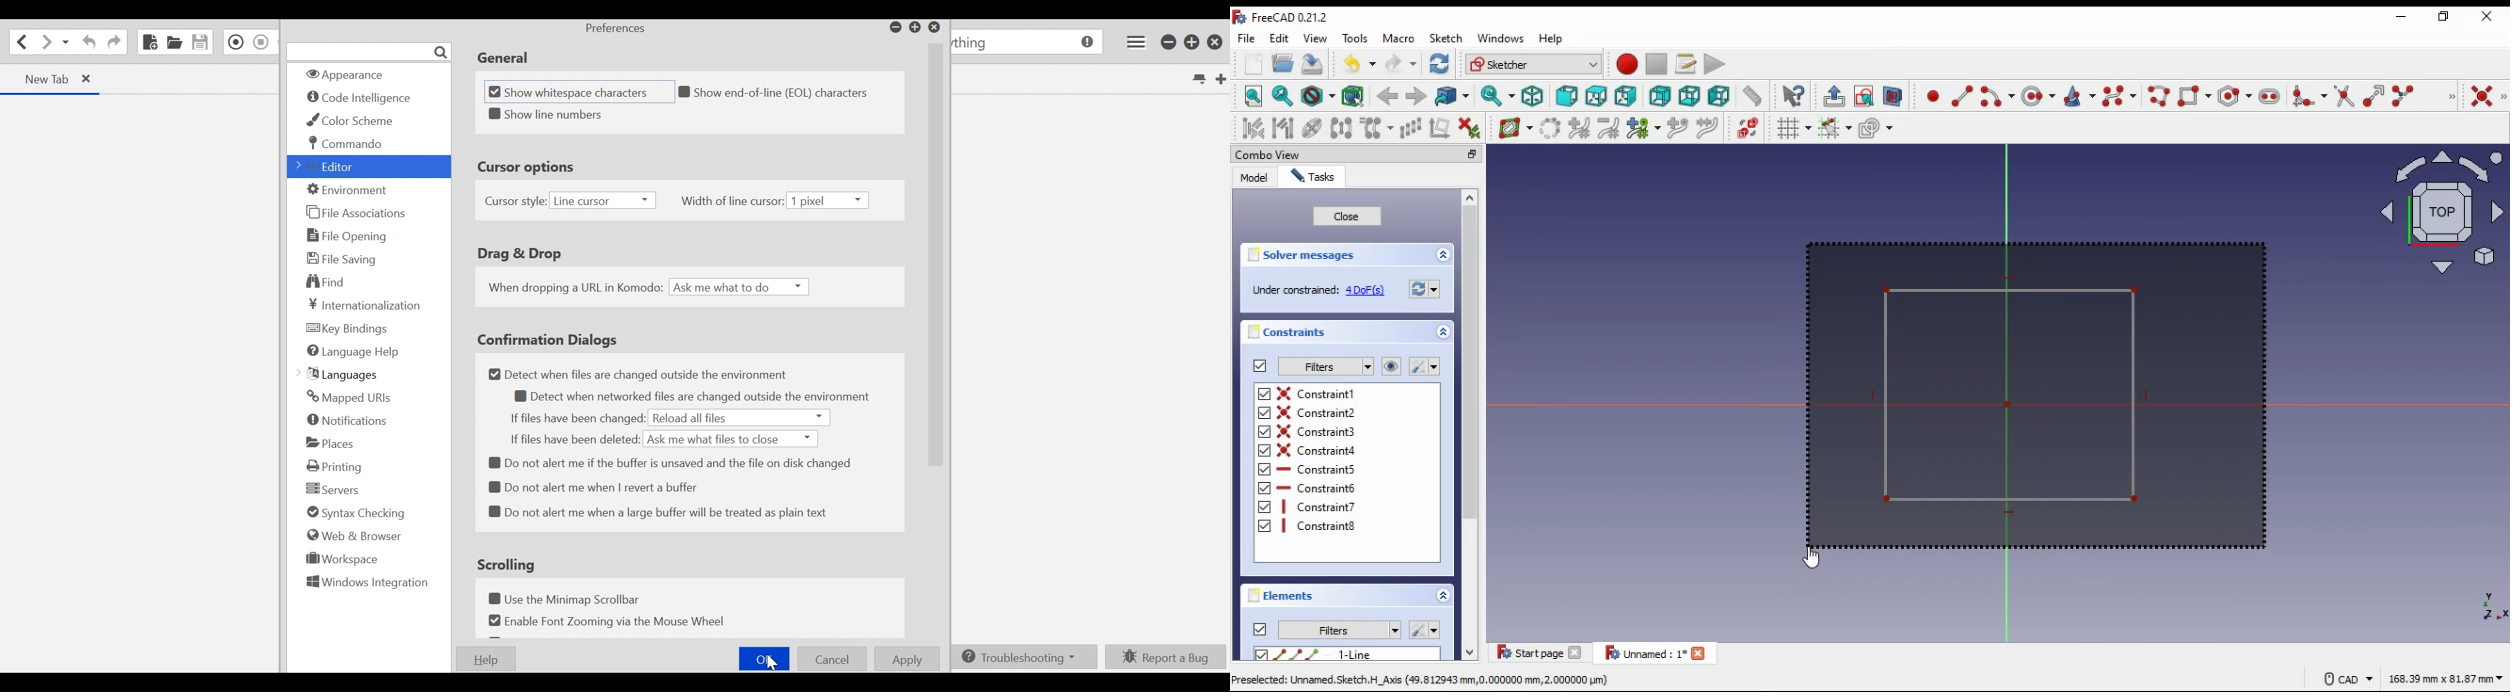 This screenshot has width=2520, height=700. What do you see at coordinates (1360, 64) in the screenshot?
I see `undo` at bounding box center [1360, 64].